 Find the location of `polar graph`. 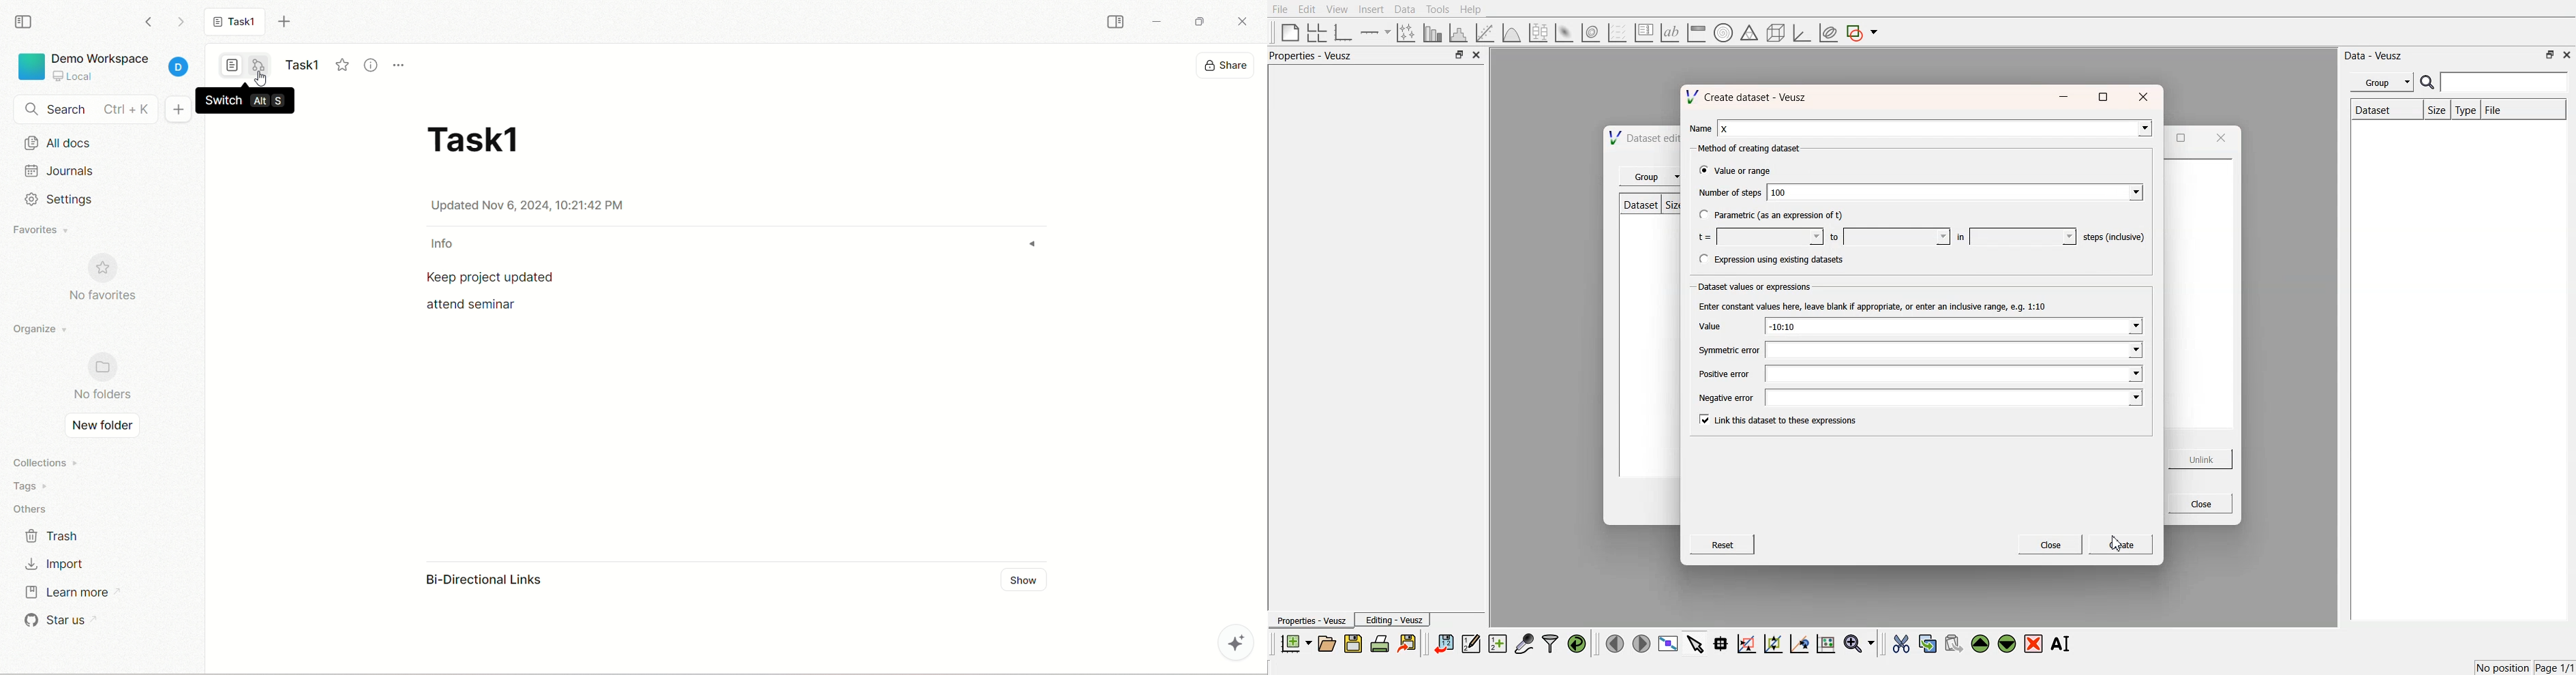

polar graph is located at coordinates (1723, 34).